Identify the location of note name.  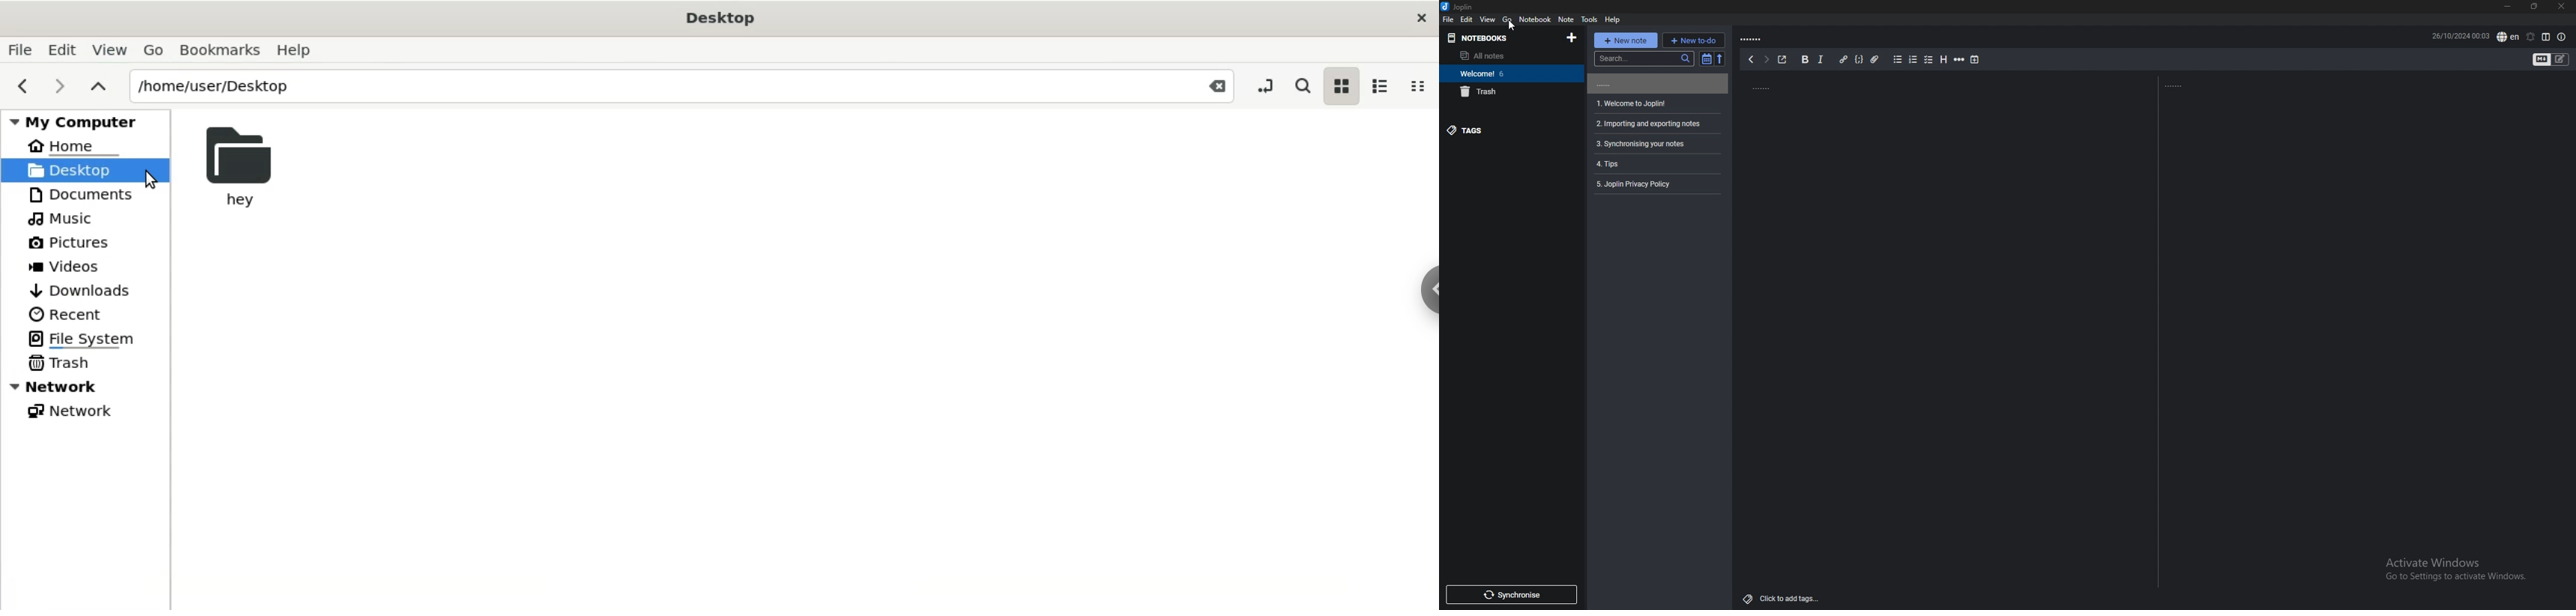
(1767, 38).